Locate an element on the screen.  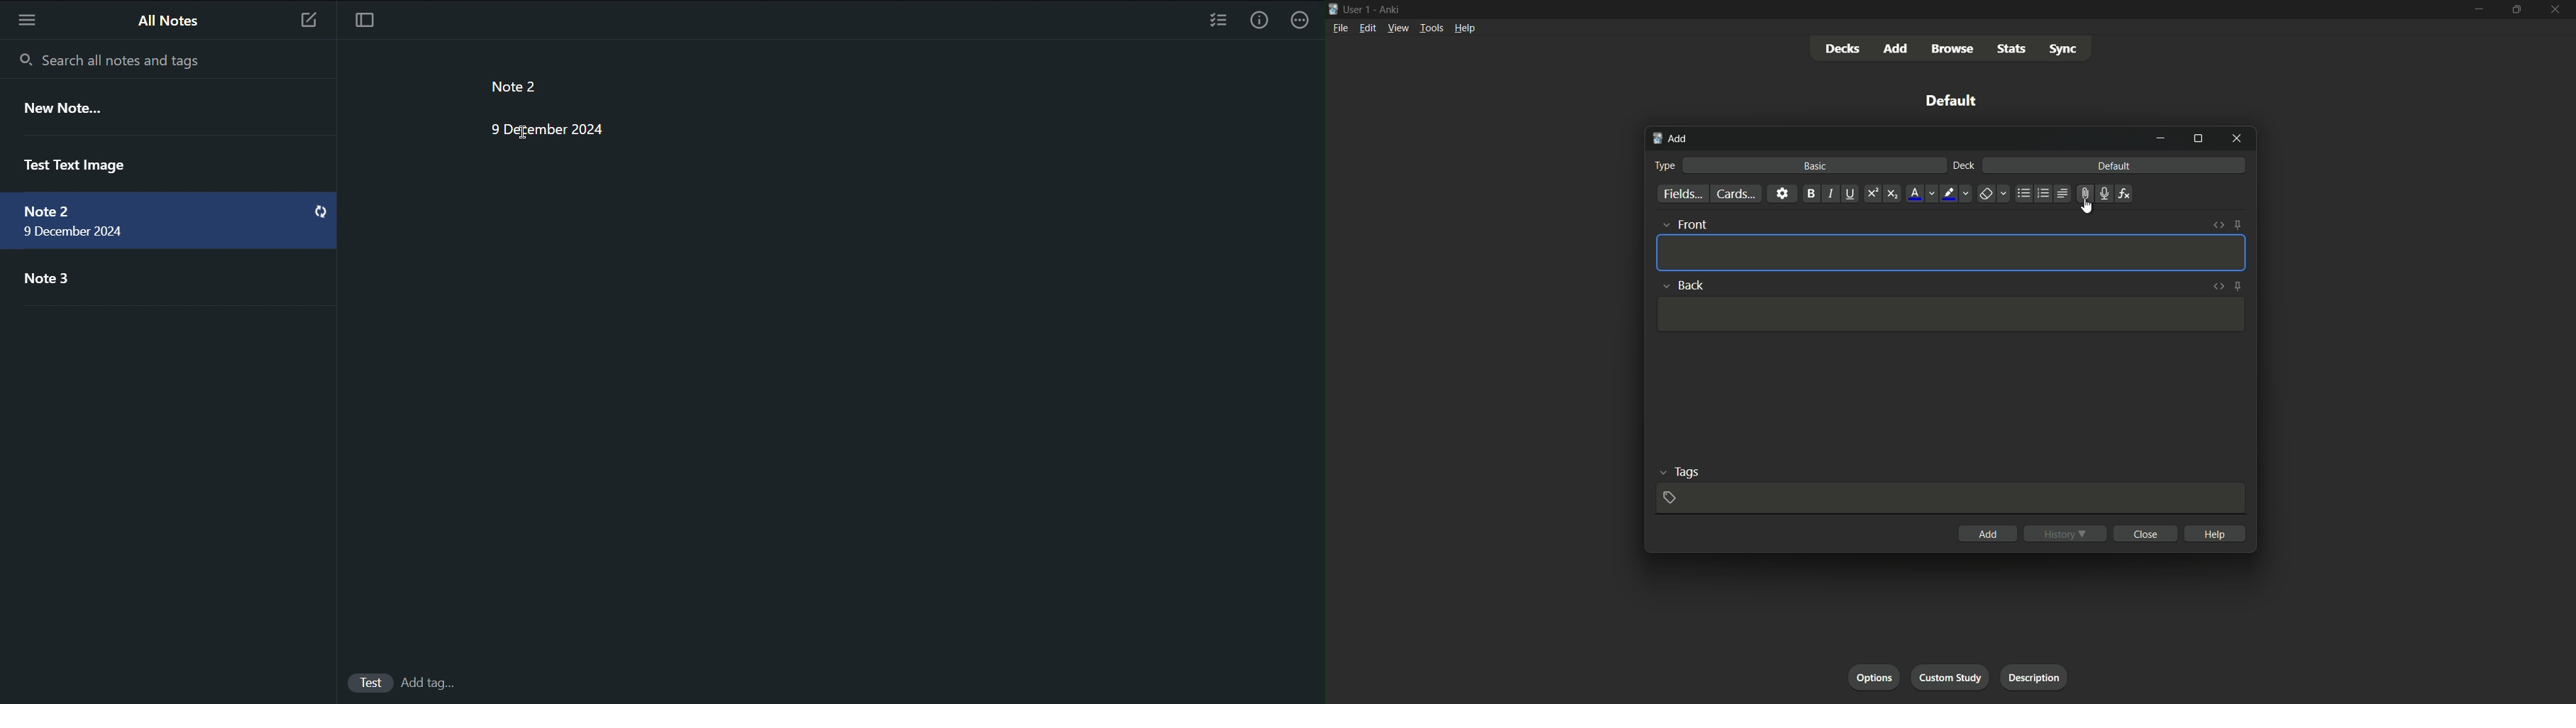
back is located at coordinates (1681, 284).